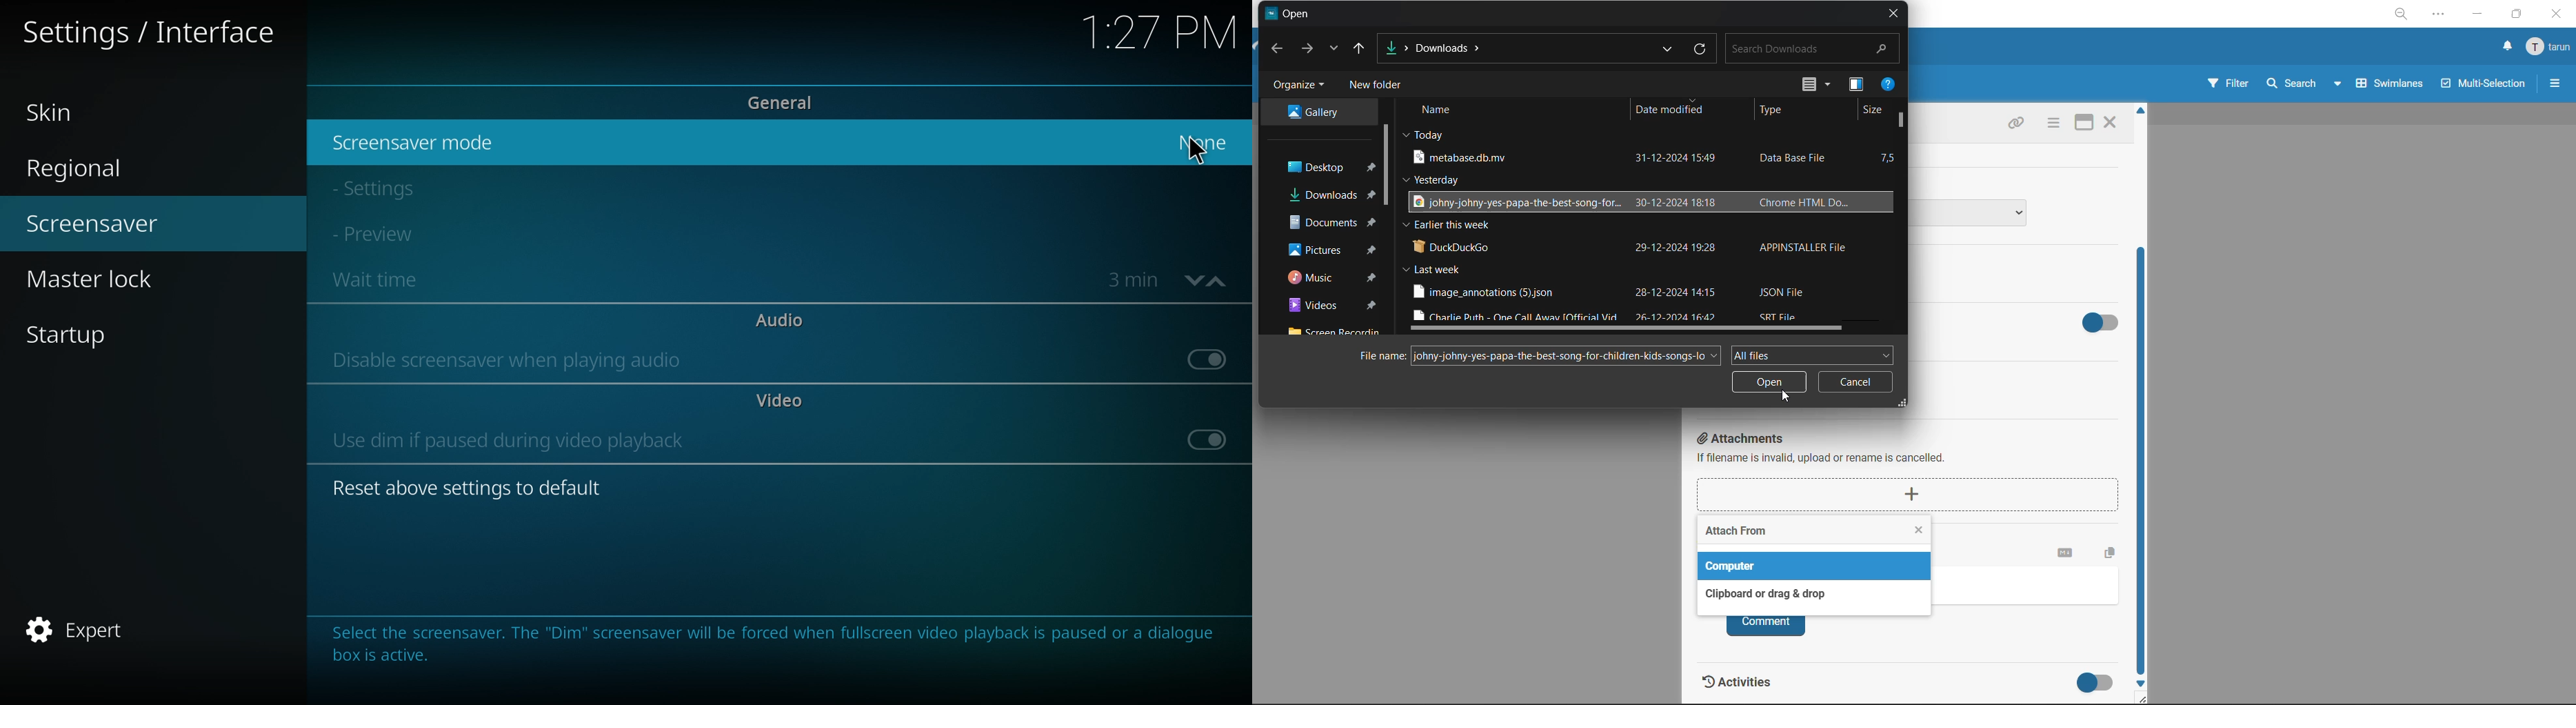 The height and width of the screenshot is (728, 2576). I want to click on maximize, so click(2516, 15).